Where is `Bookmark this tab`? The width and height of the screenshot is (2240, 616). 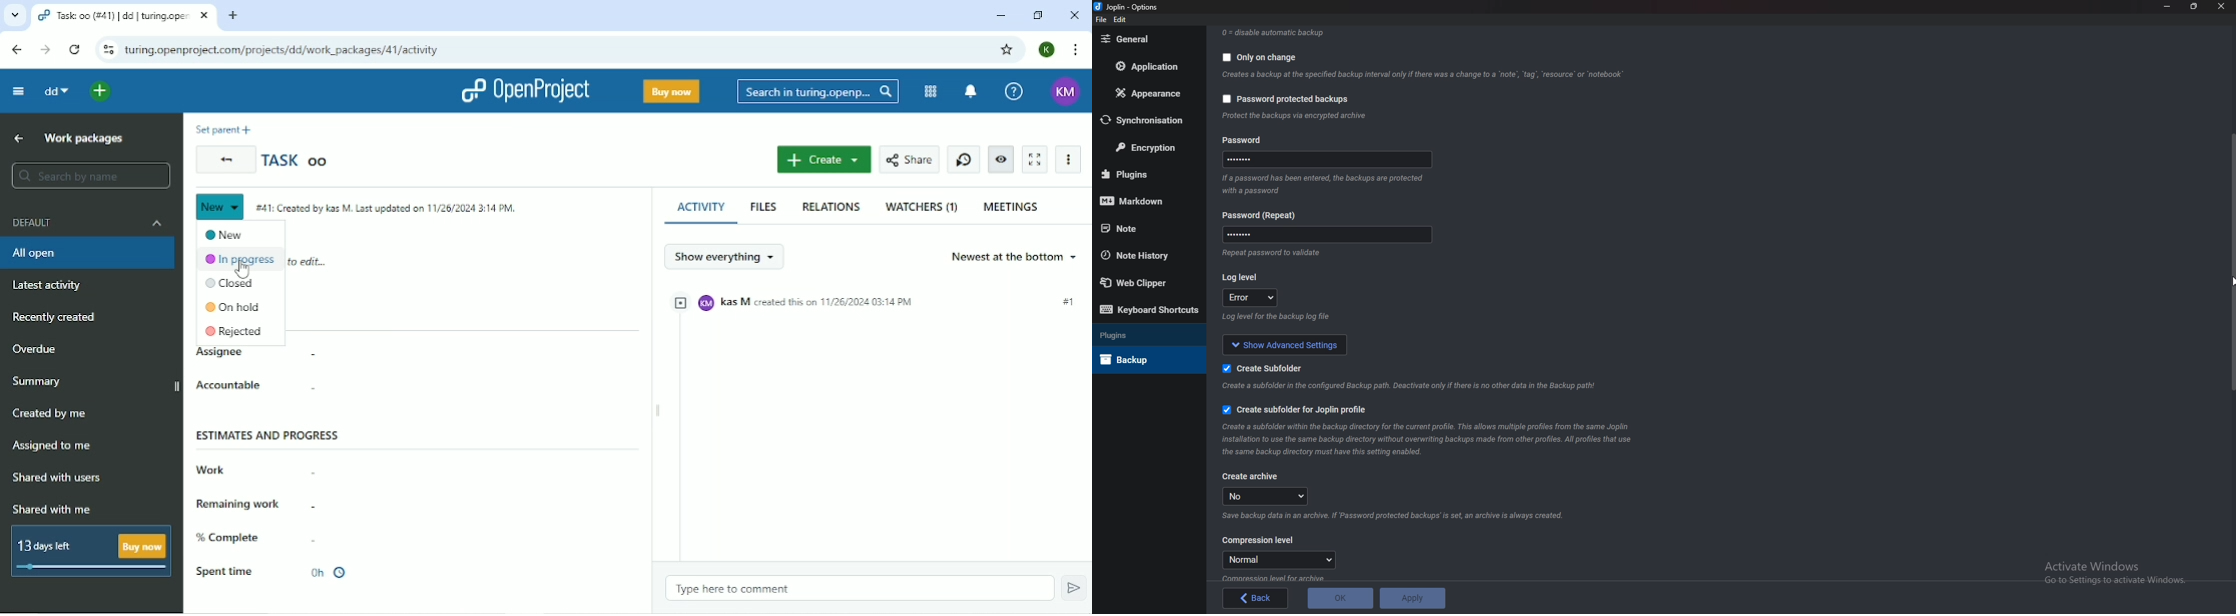 Bookmark this tab is located at coordinates (1008, 49).